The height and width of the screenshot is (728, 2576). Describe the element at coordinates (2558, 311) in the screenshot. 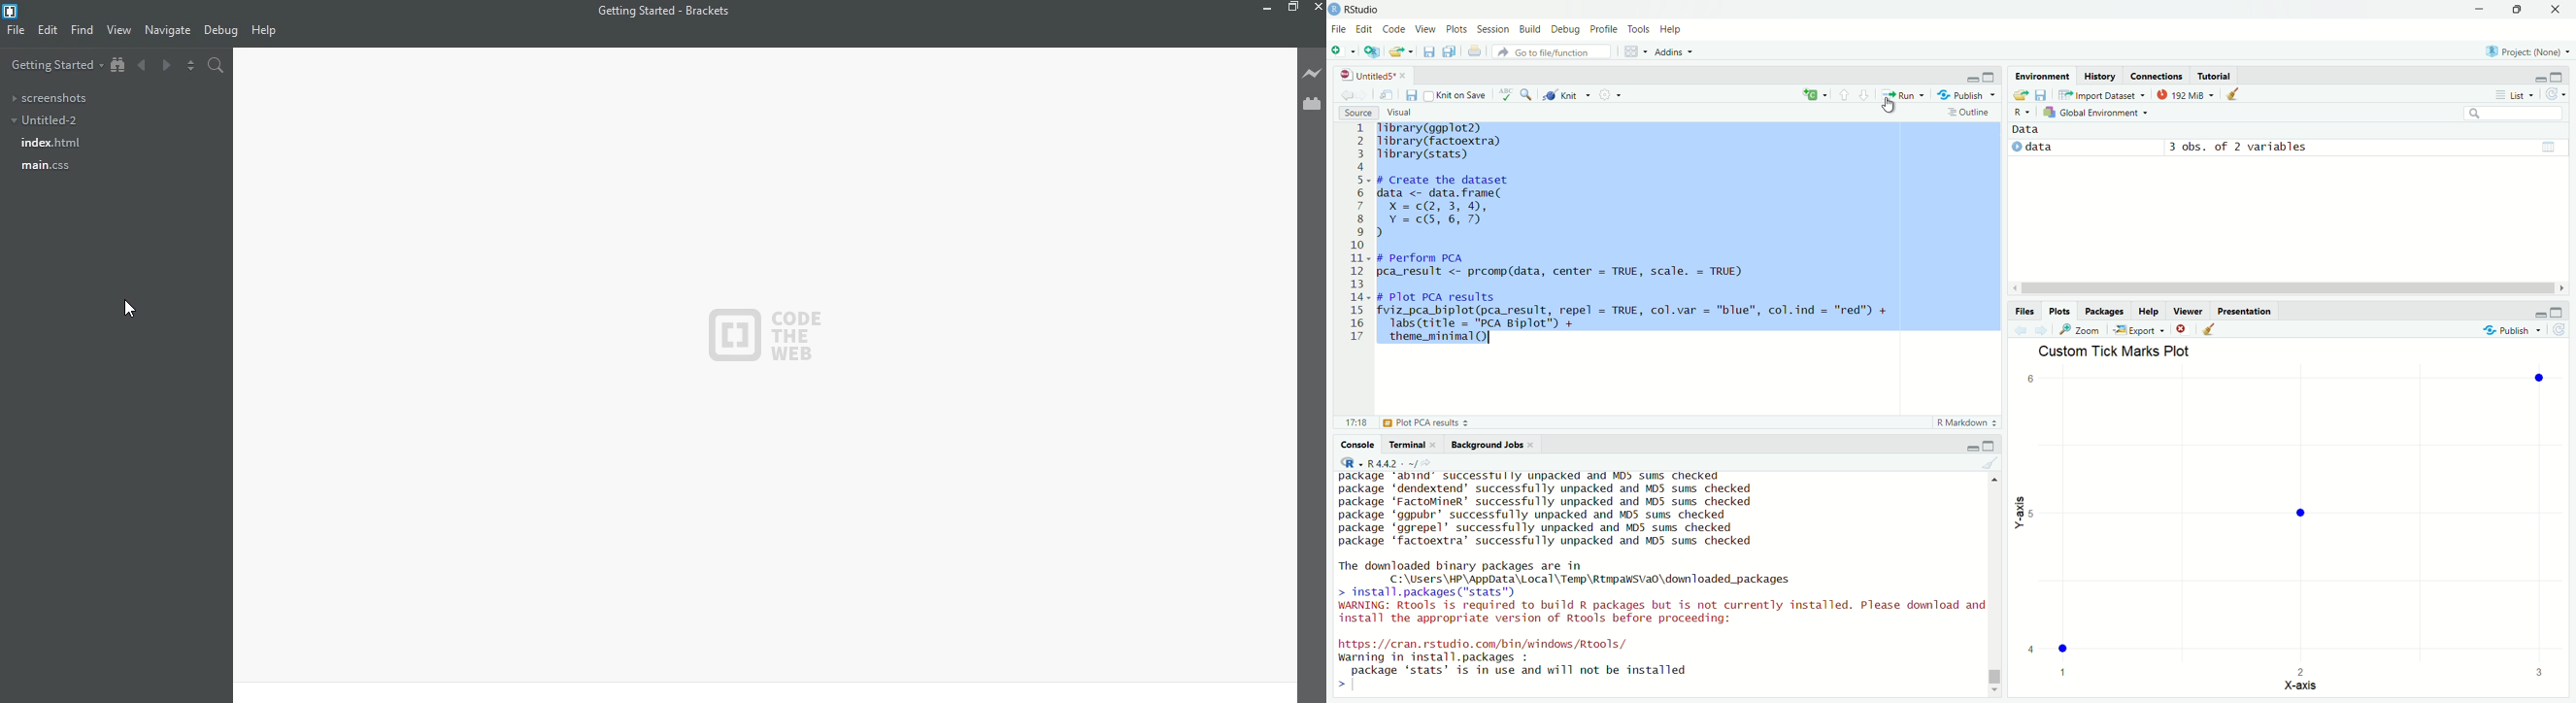

I see `maximum` at that location.